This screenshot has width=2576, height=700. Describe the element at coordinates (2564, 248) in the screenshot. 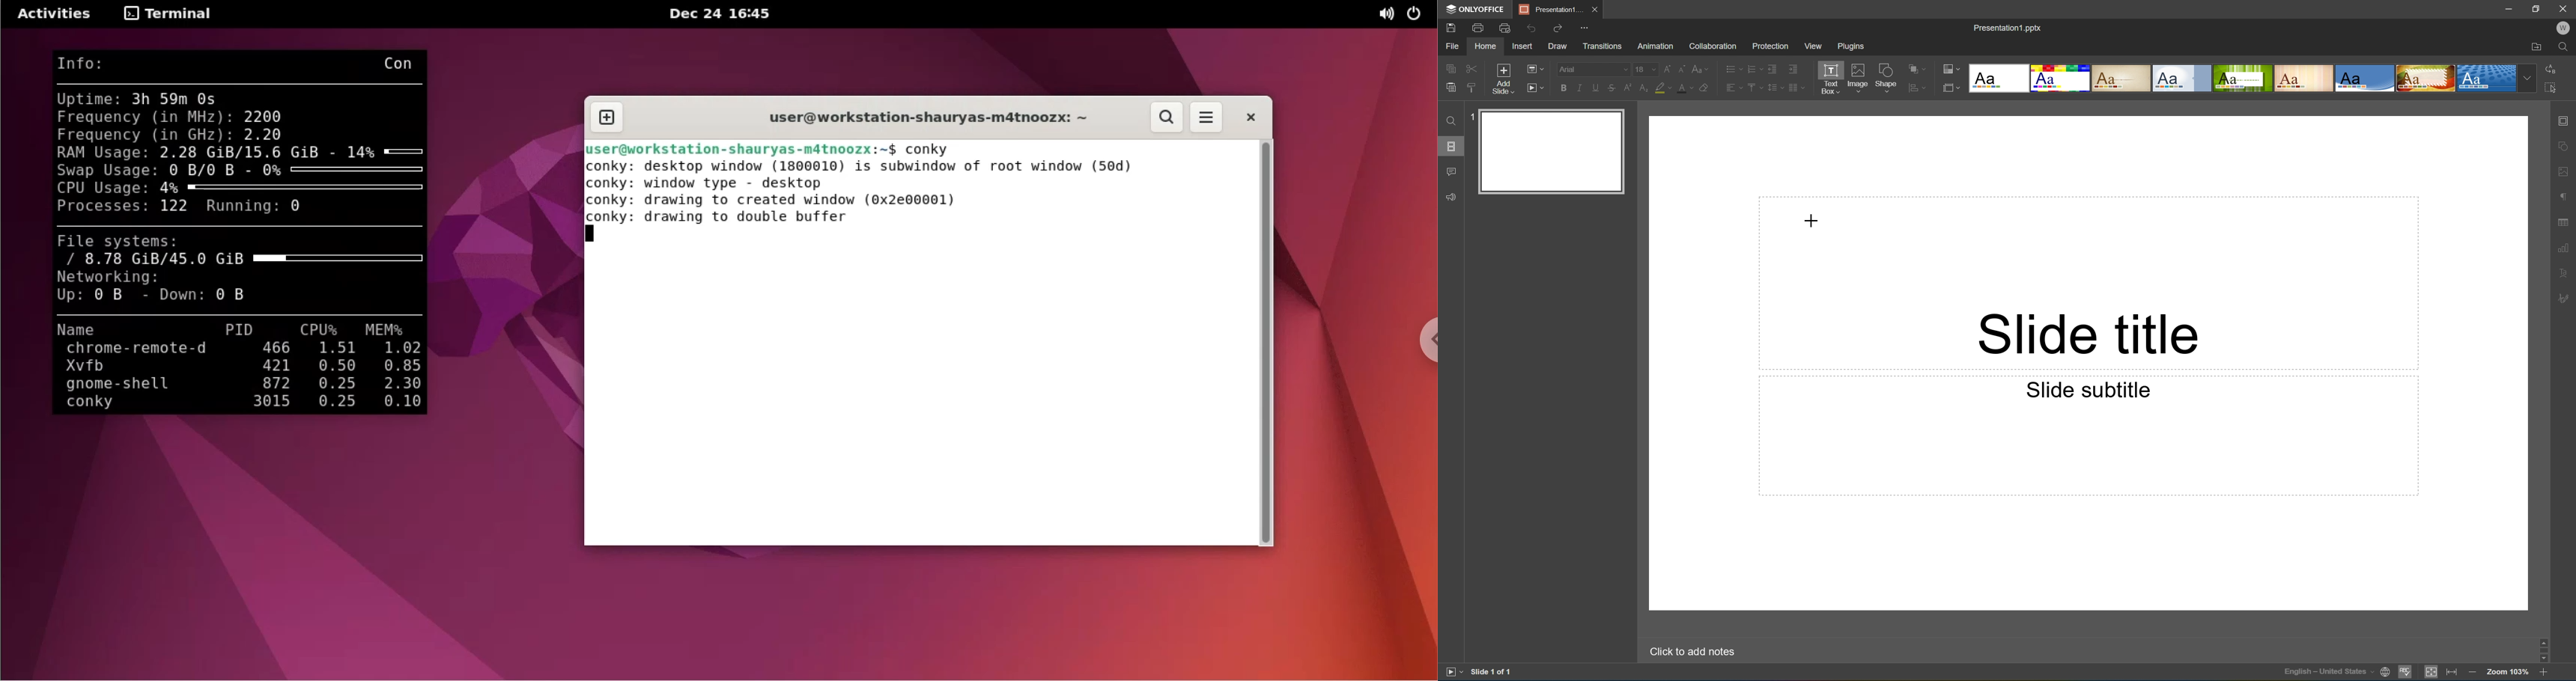

I see `chart settings` at that location.